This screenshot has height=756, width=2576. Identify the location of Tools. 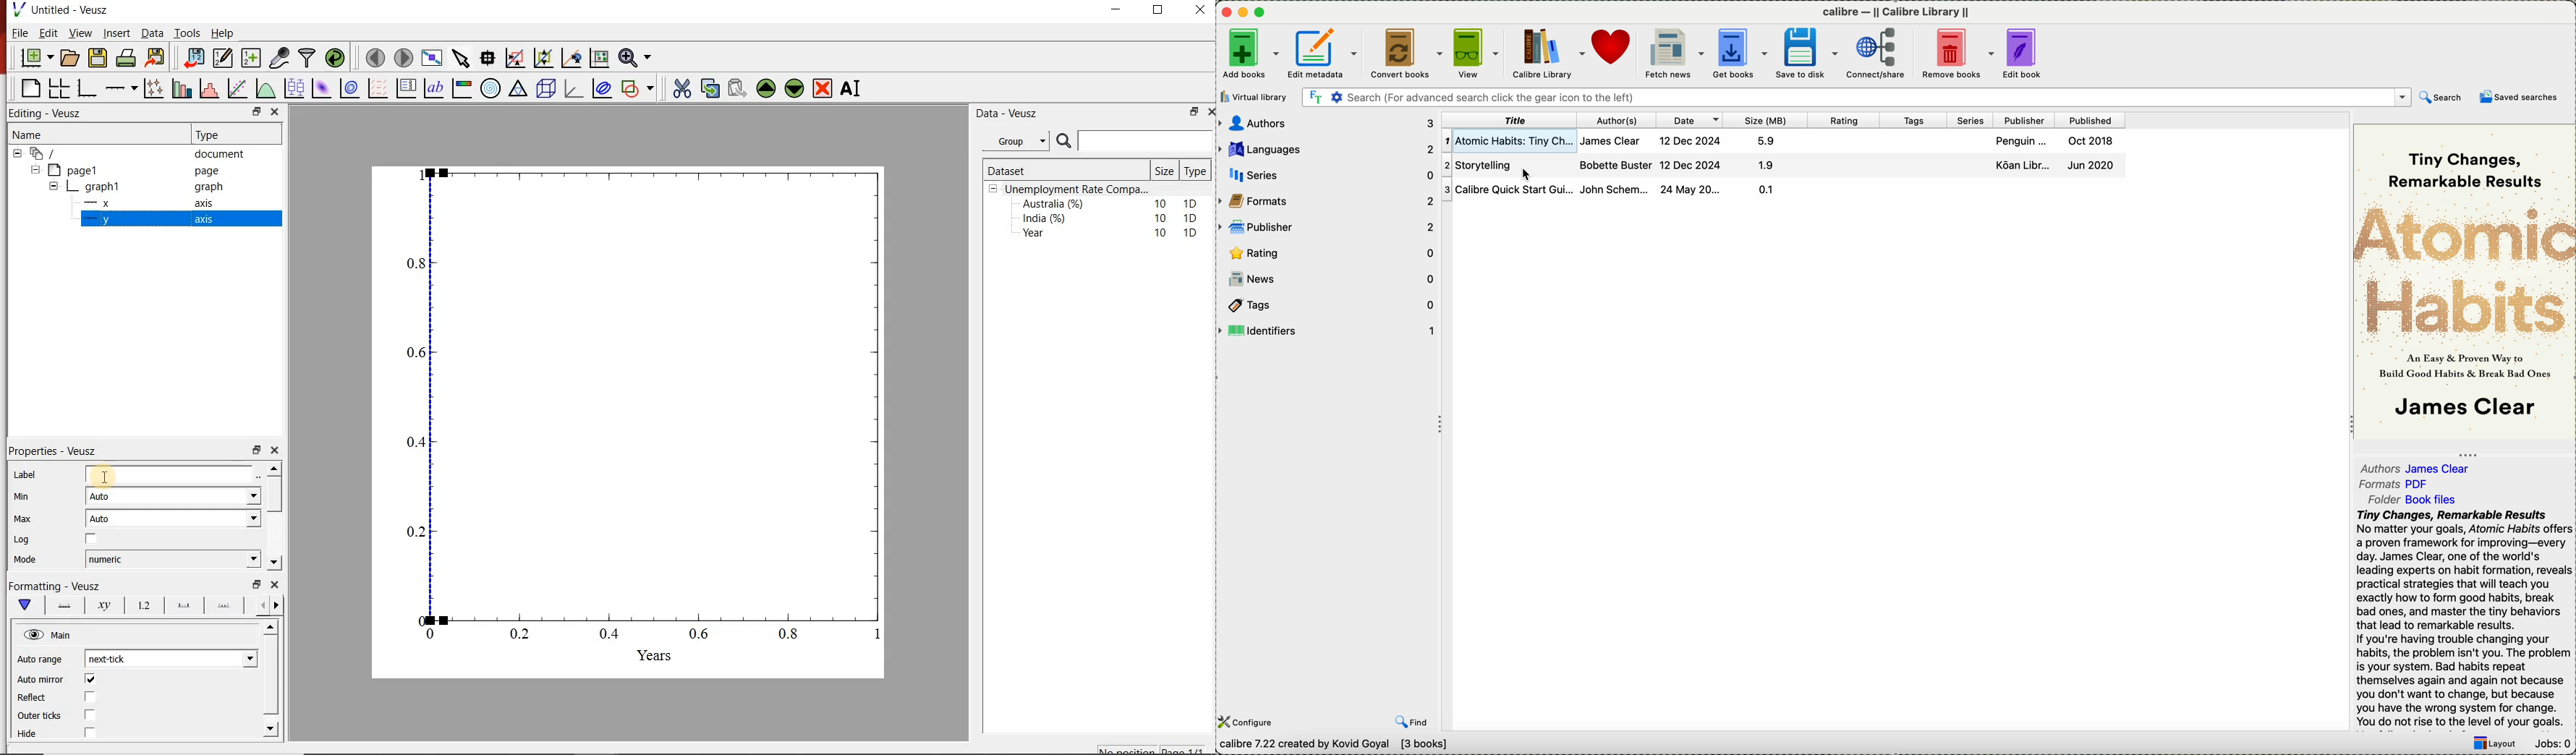
(188, 33).